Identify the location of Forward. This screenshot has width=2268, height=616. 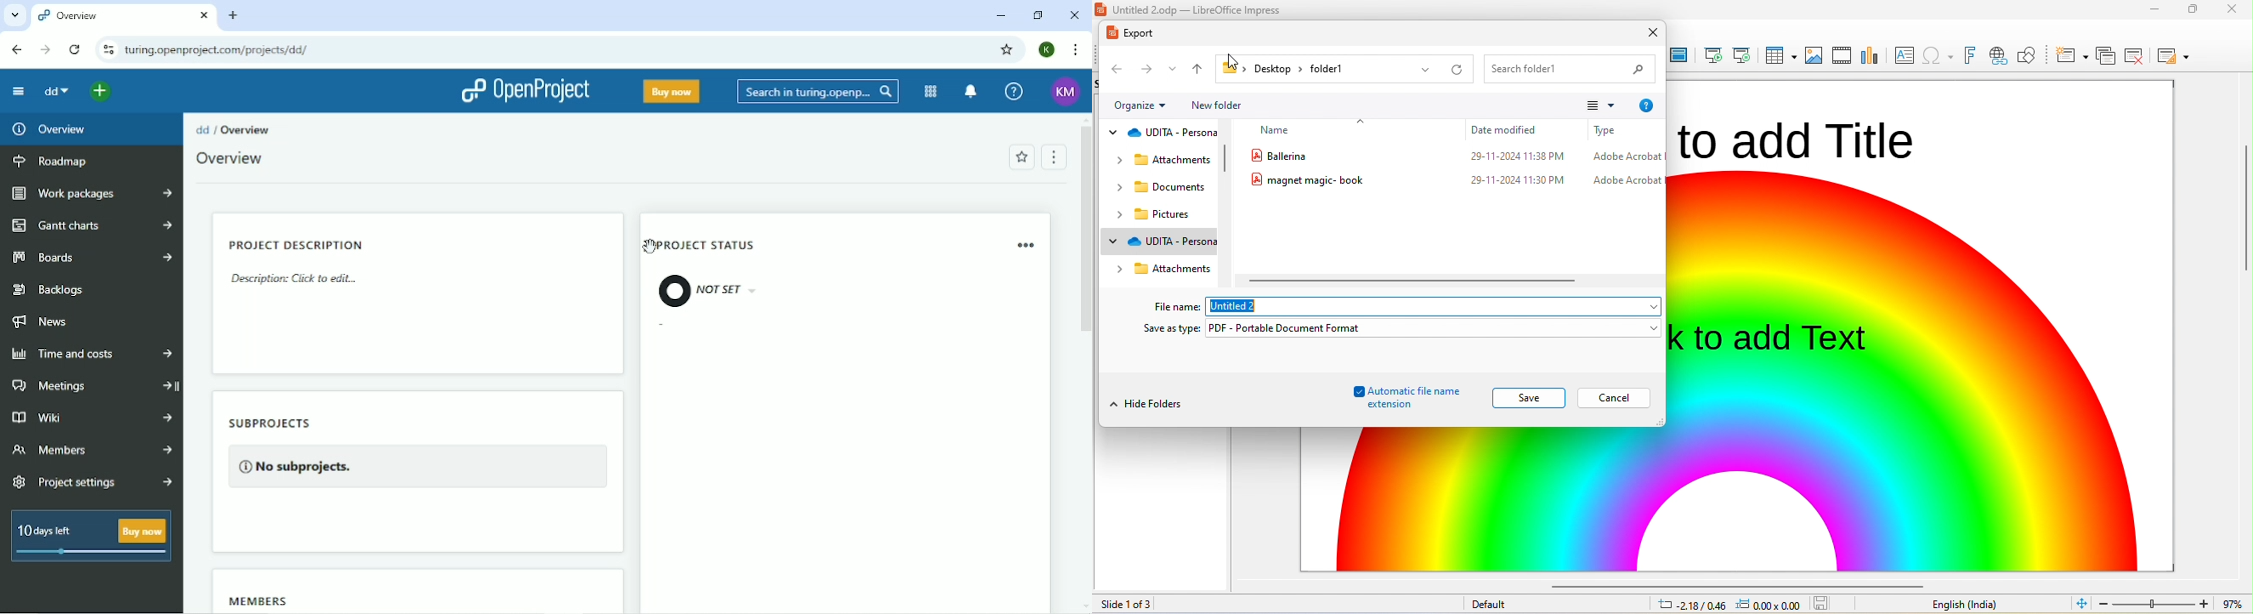
(45, 50).